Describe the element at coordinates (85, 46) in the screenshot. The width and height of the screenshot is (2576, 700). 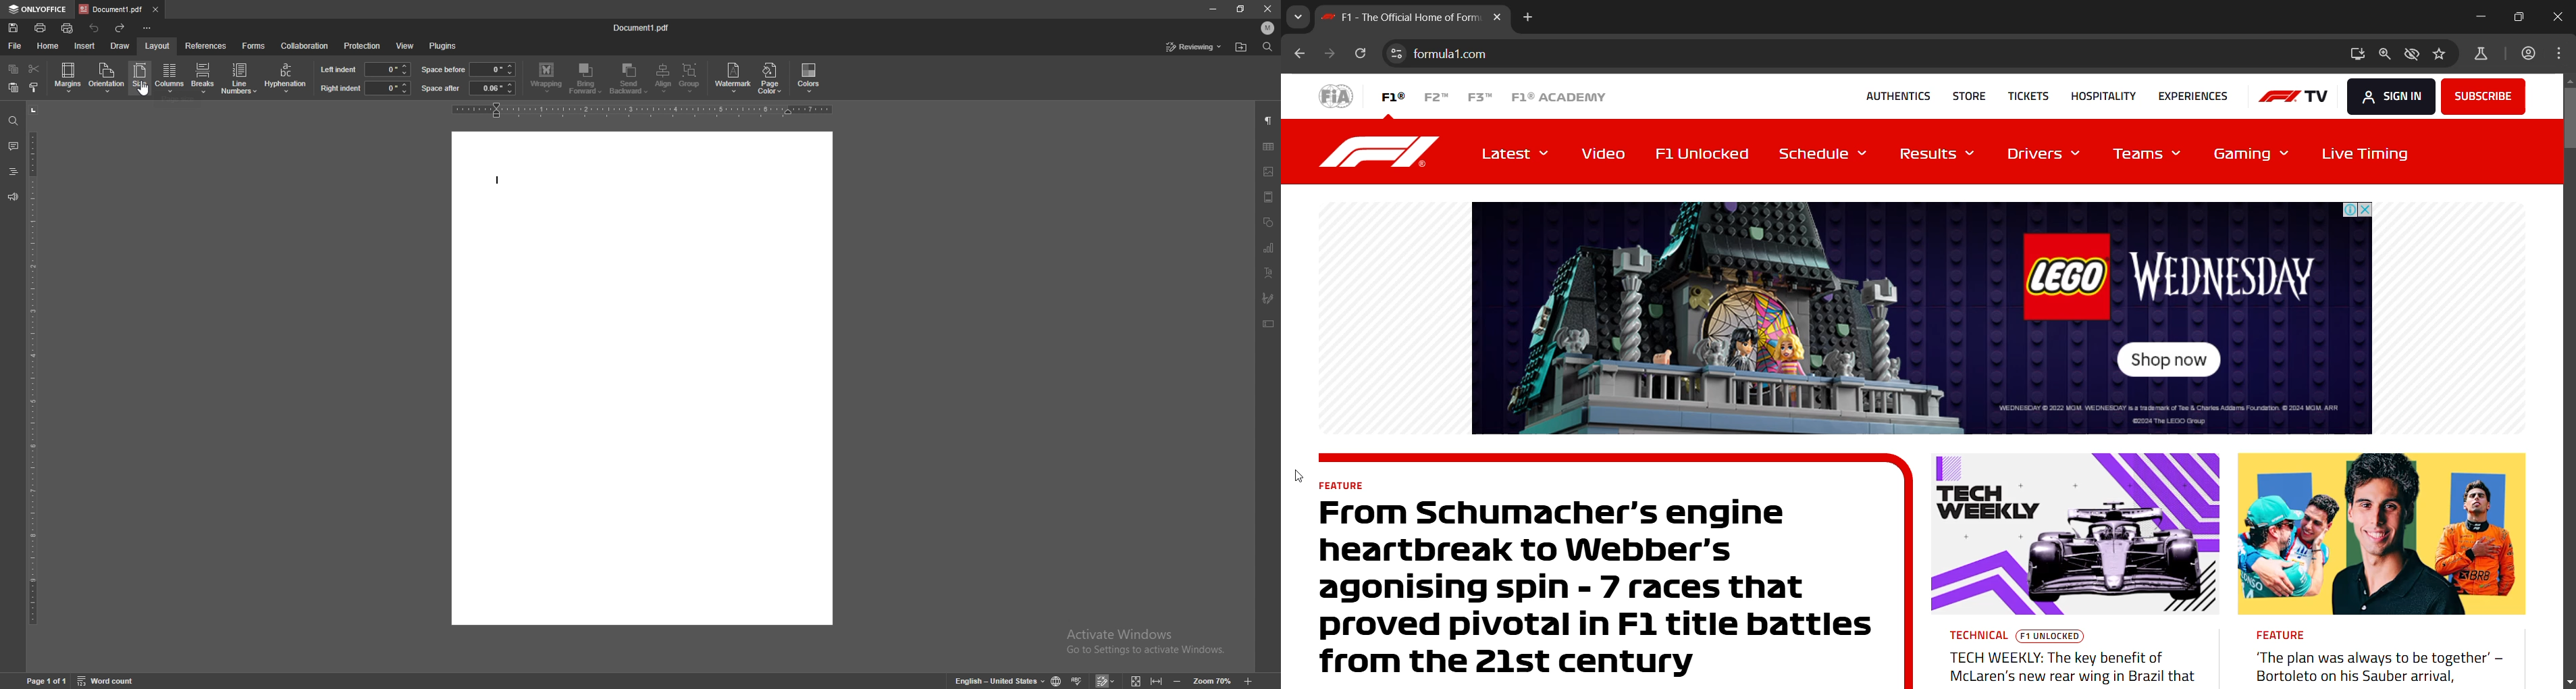
I see `insert` at that location.